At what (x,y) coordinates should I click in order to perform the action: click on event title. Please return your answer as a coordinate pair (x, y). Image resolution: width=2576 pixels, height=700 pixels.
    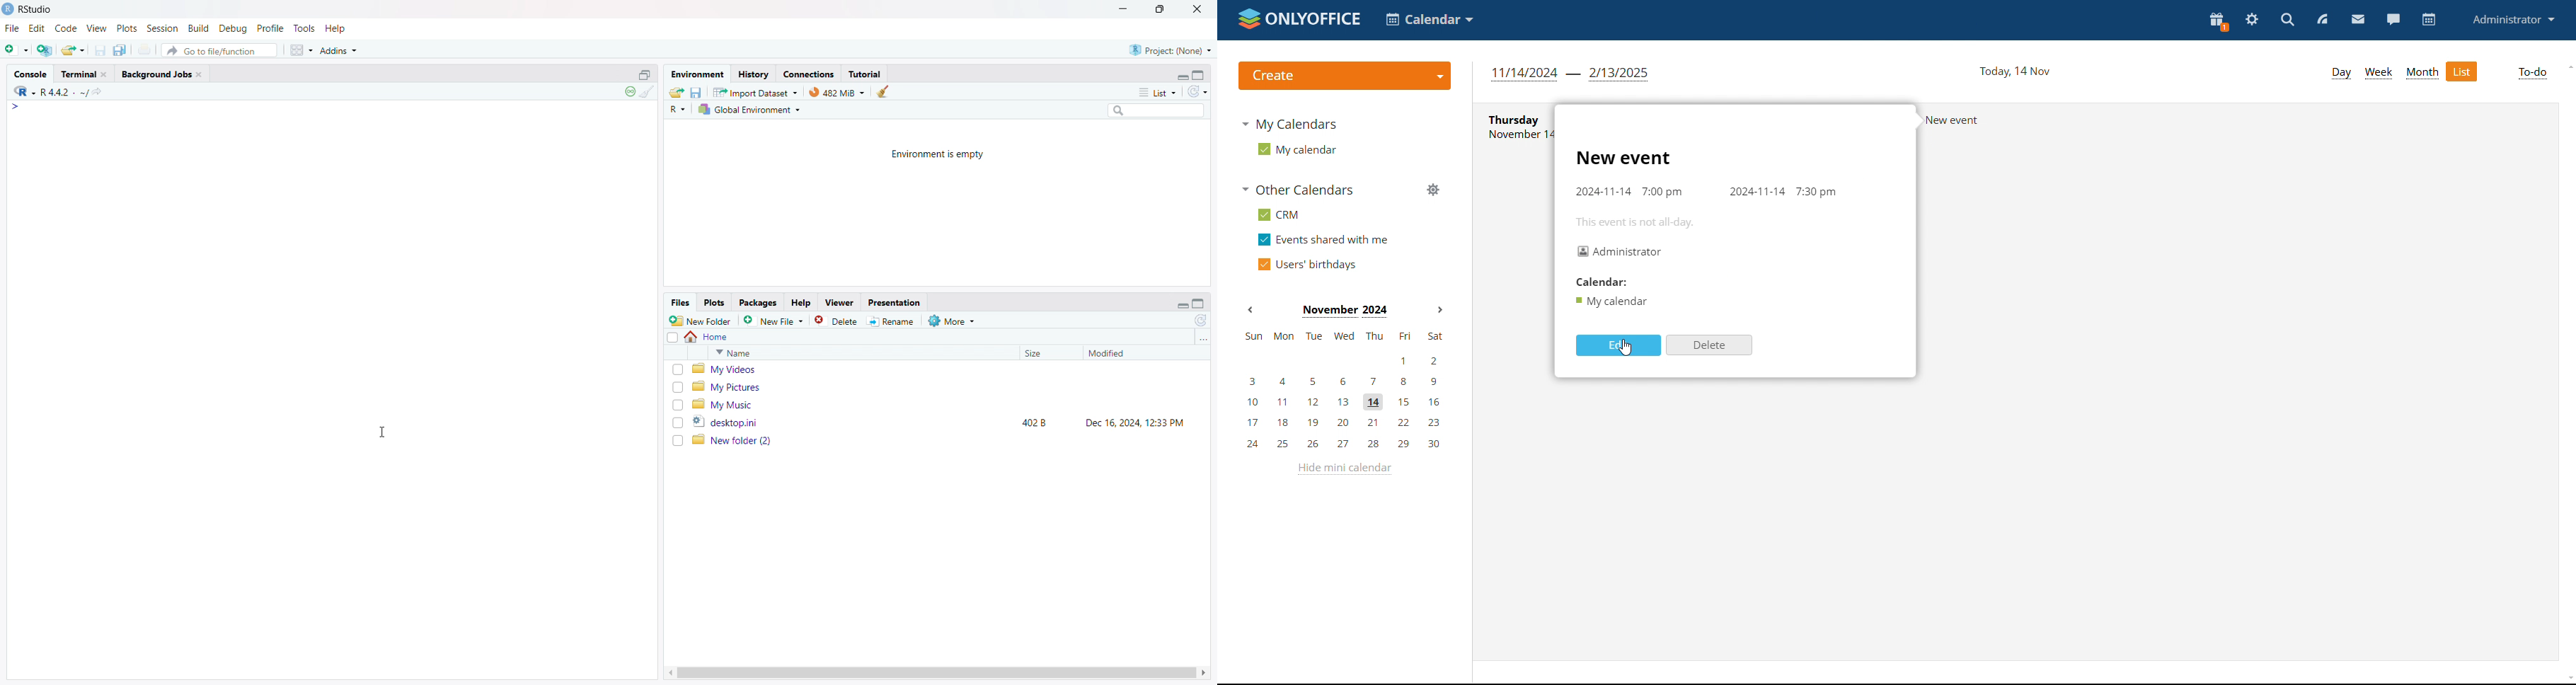
    Looking at the image, I should click on (1622, 158).